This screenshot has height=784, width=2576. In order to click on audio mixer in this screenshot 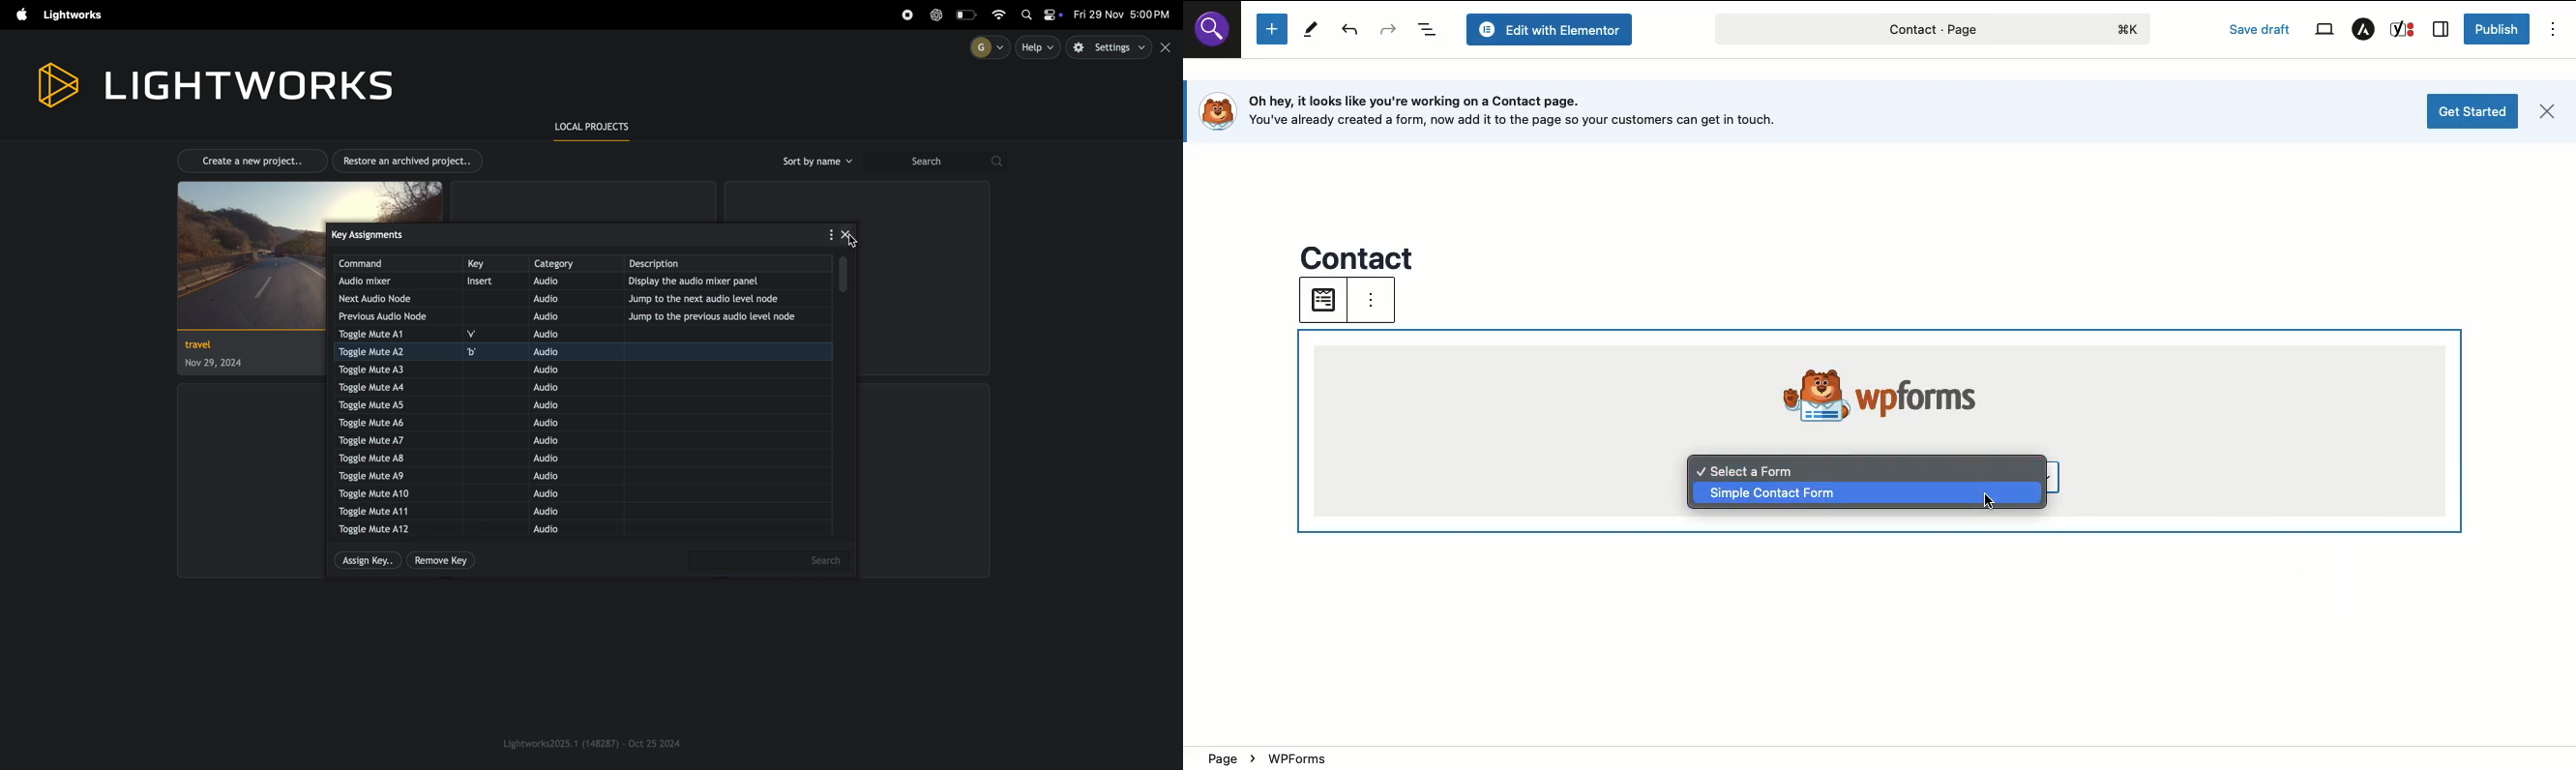, I will do `click(386, 282)`.